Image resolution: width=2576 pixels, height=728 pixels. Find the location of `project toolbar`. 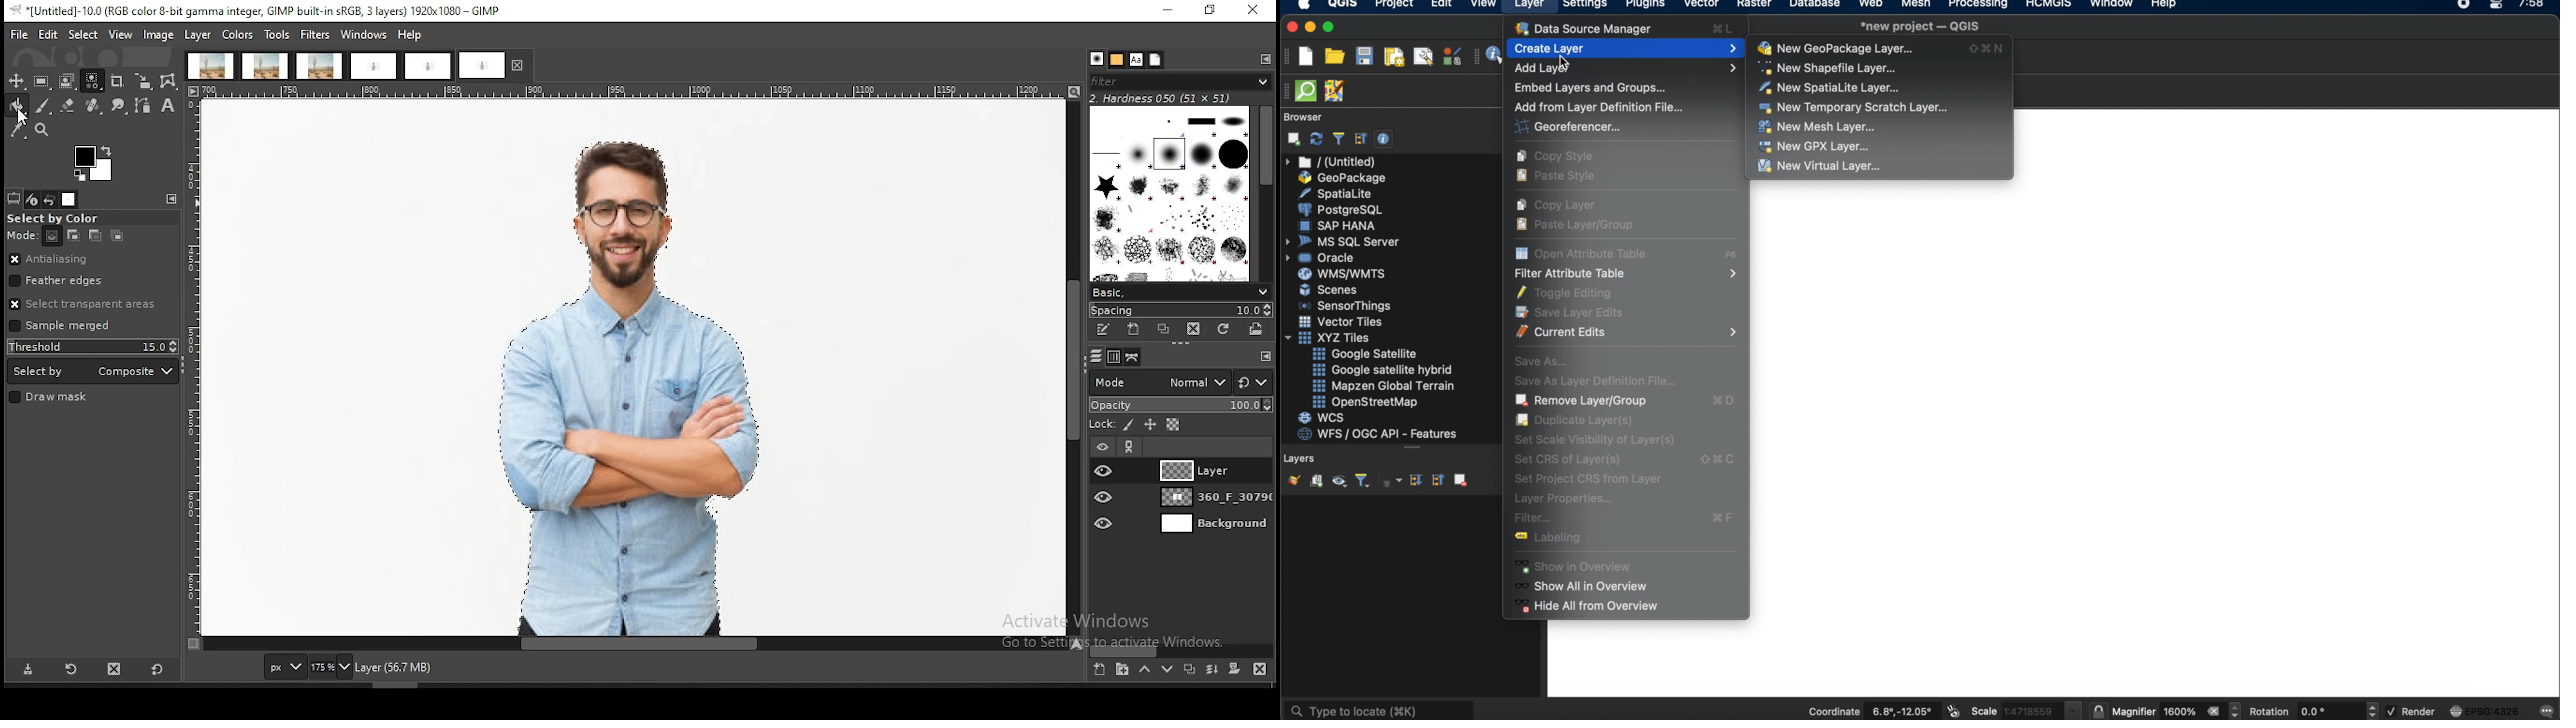

project toolbar is located at coordinates (1288, 56).